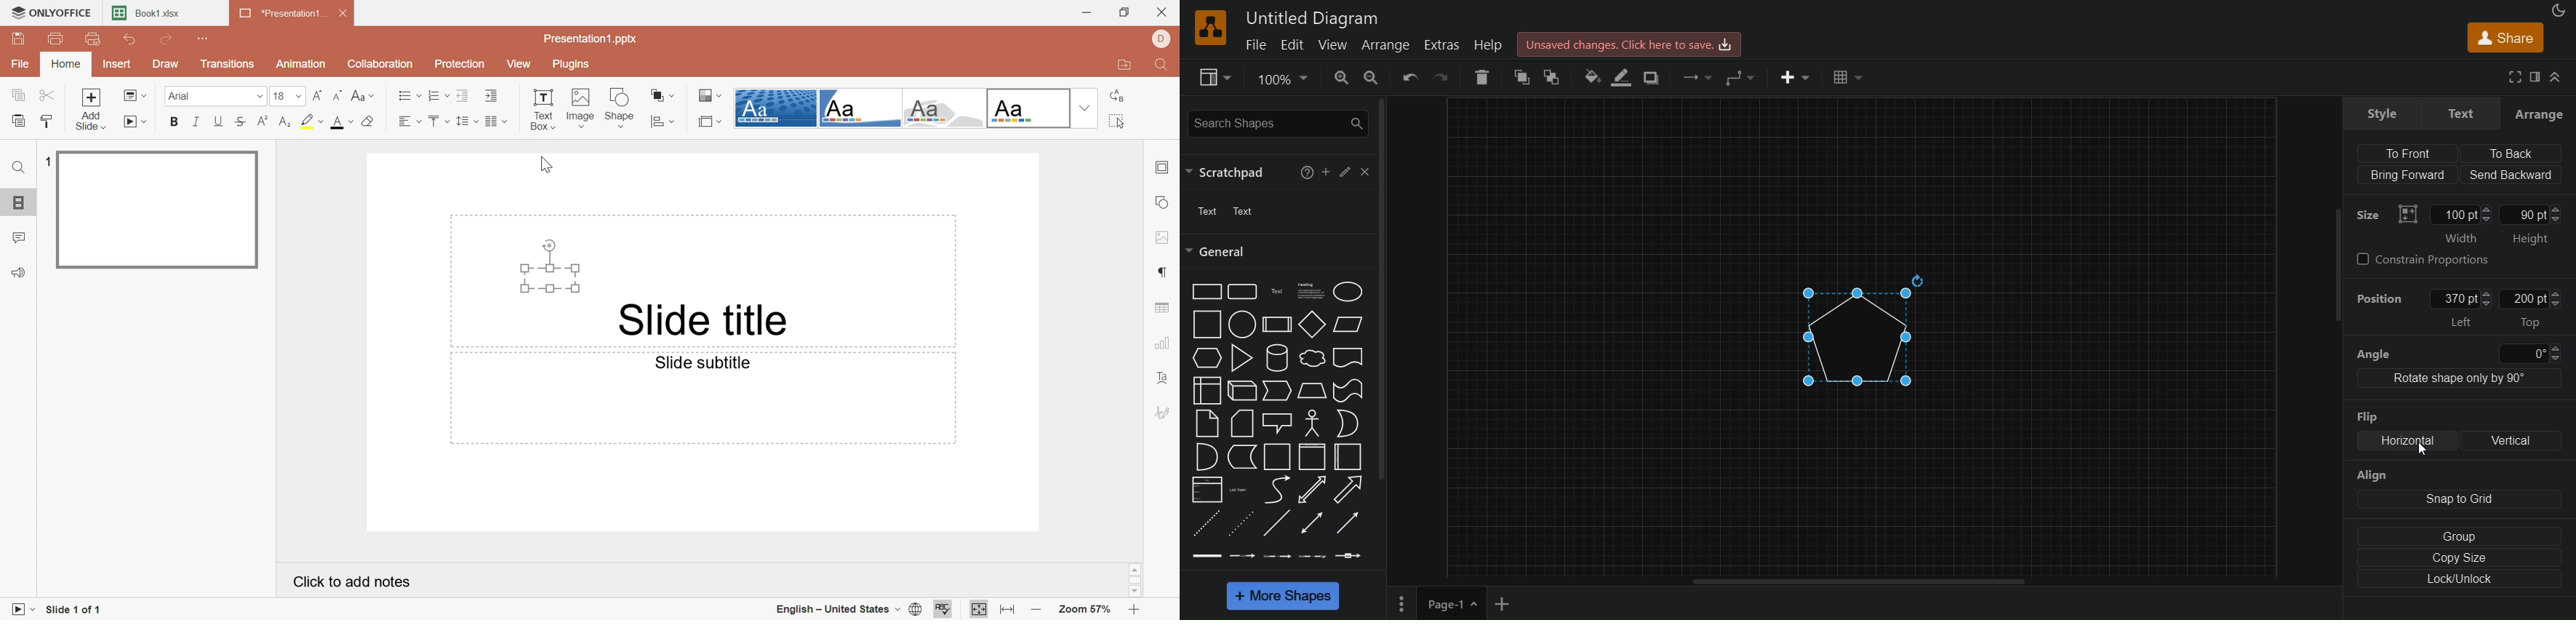  Describe the element at coordinates (343, 124) in the screenshot. I see `Font color` at that location.